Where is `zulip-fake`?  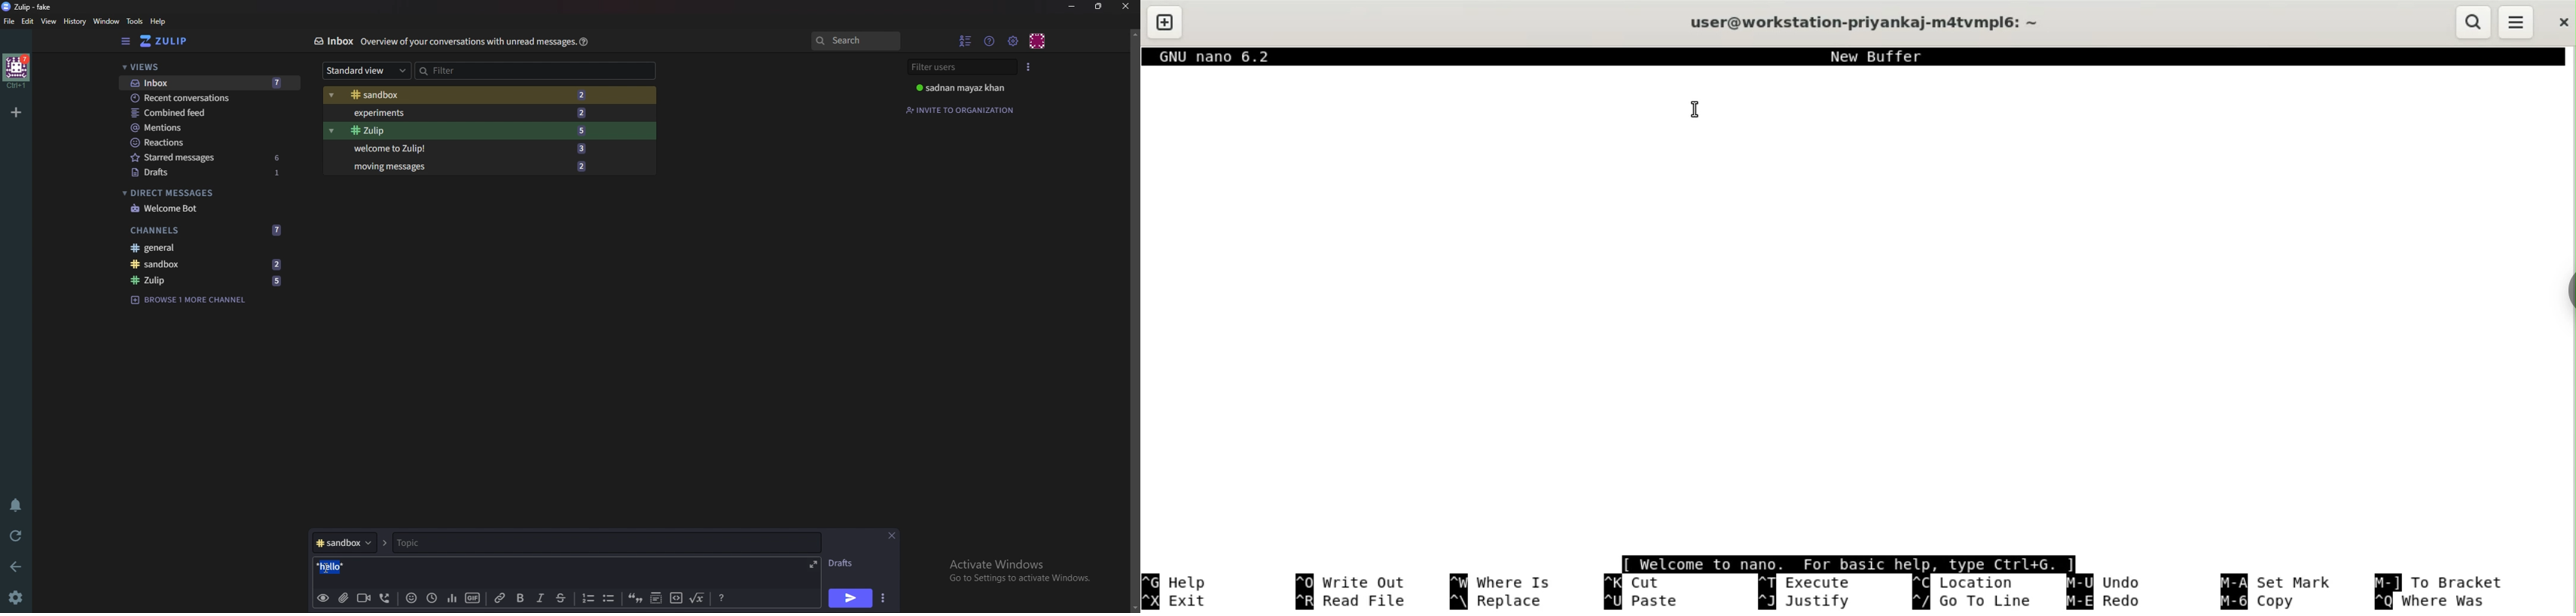
zulip-fake is located at coordinates (29, 7).